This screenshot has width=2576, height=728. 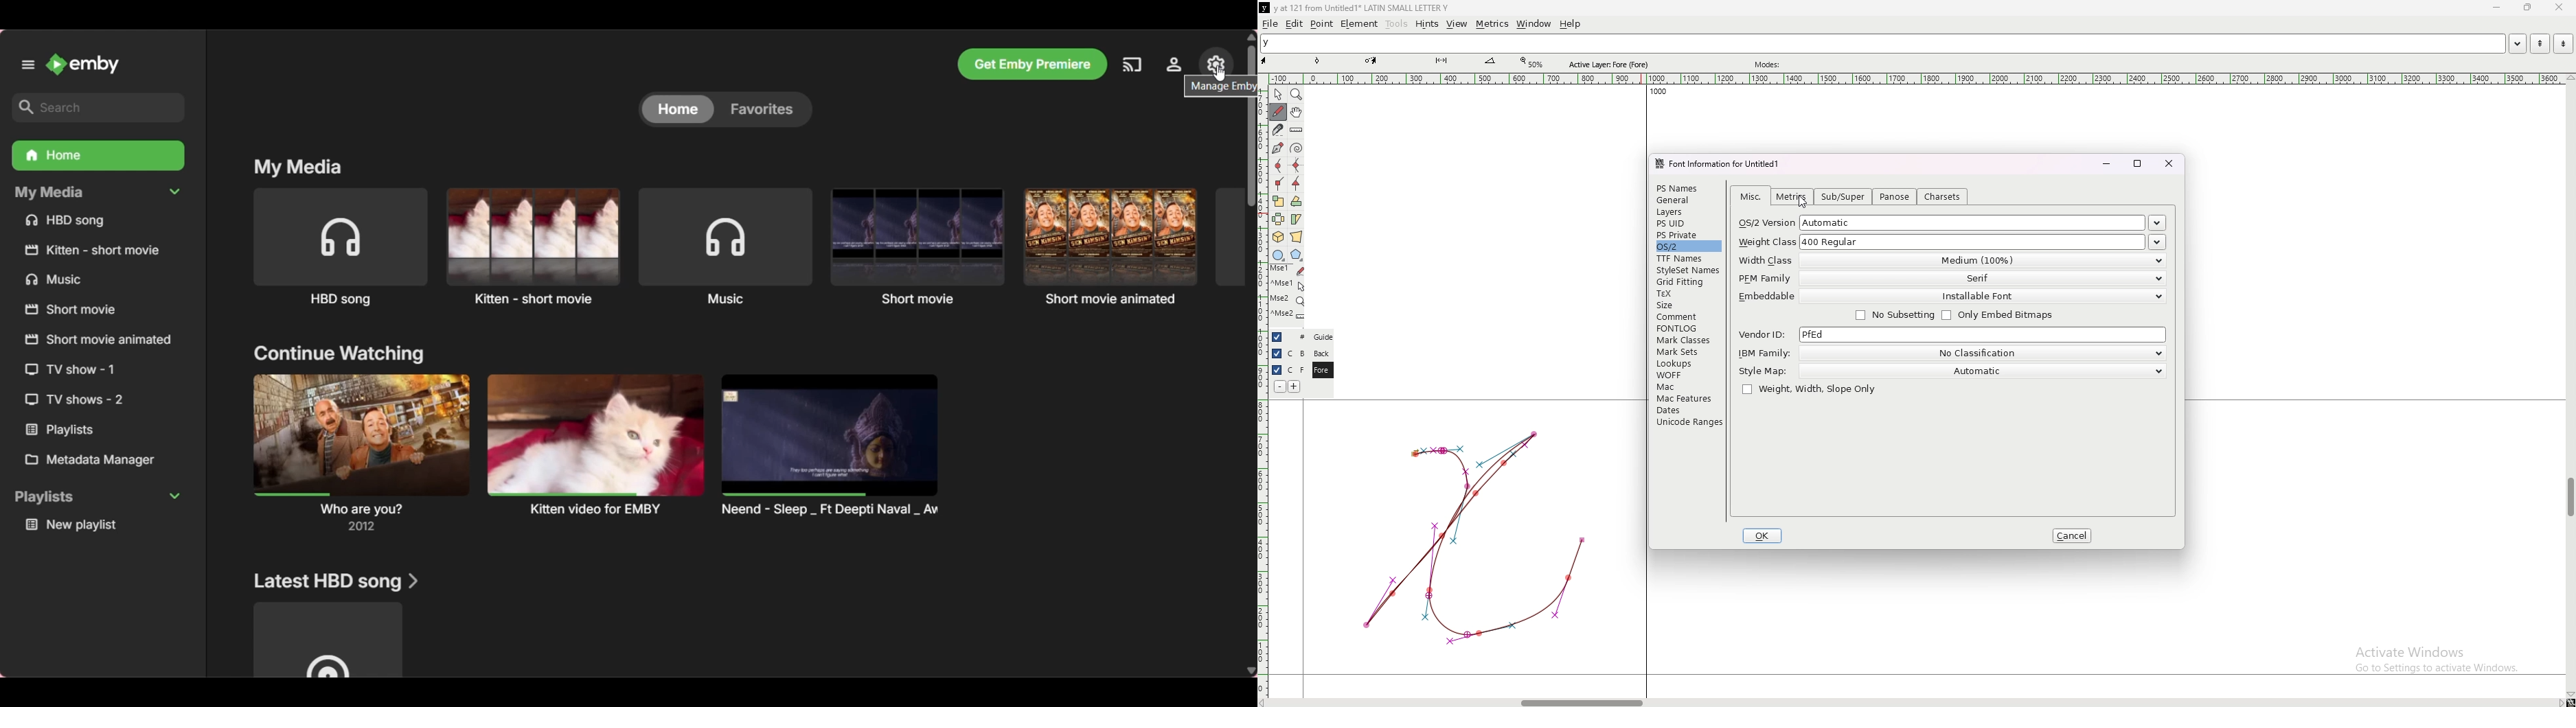 I want to click on Unpin left panel, so click(x=28, y=64).